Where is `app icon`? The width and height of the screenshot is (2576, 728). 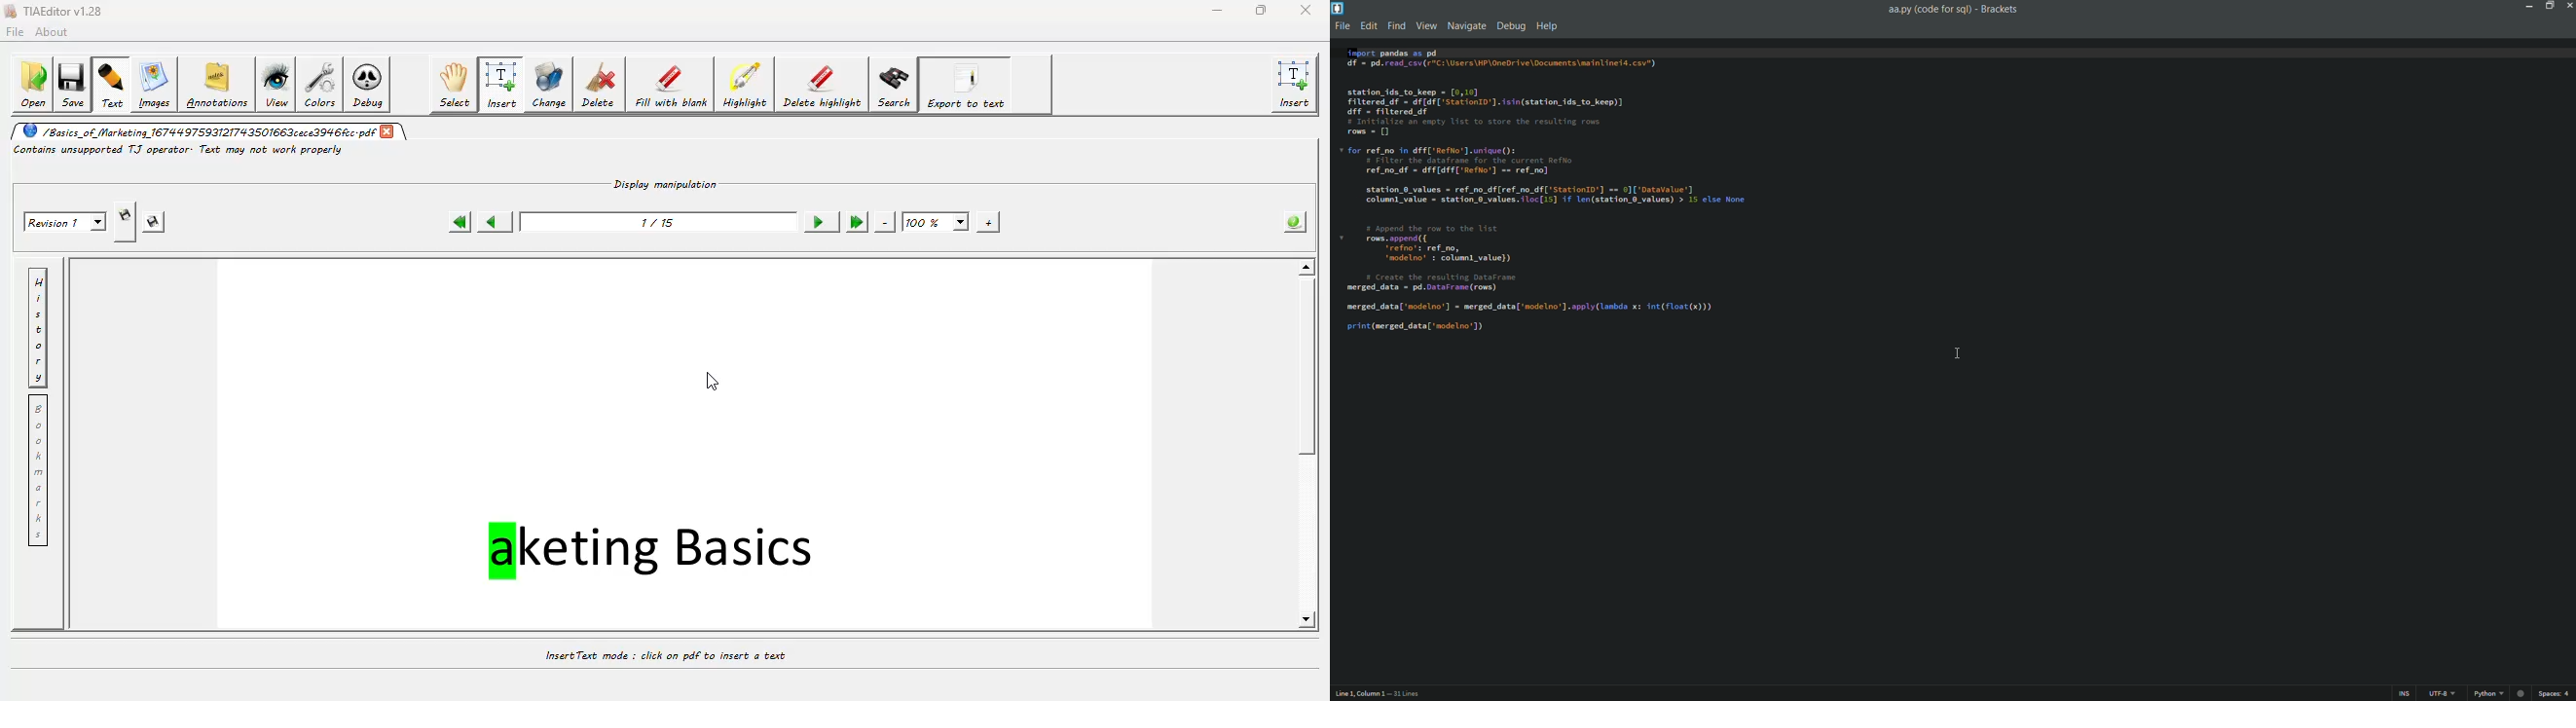 app icon is located at coordinates (1338, 8).